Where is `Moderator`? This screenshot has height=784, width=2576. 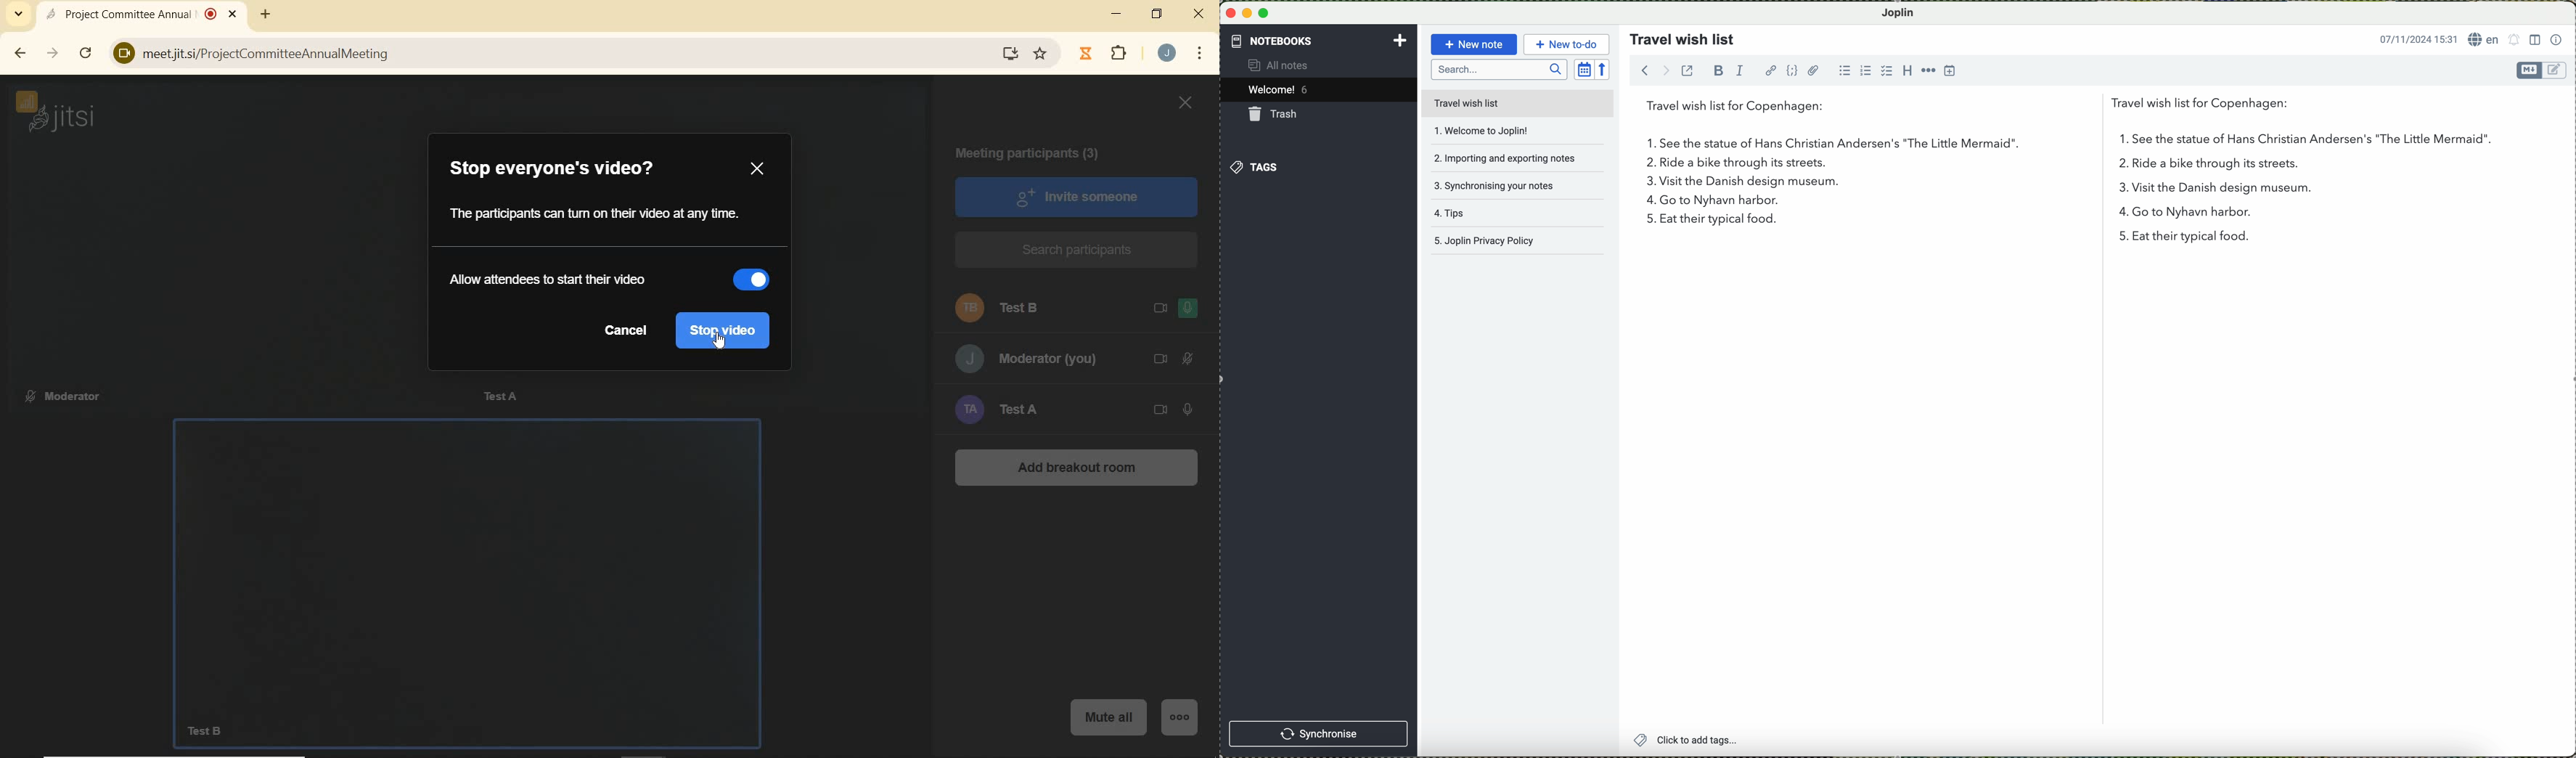
Moderator is located at coordinates (68, 395).